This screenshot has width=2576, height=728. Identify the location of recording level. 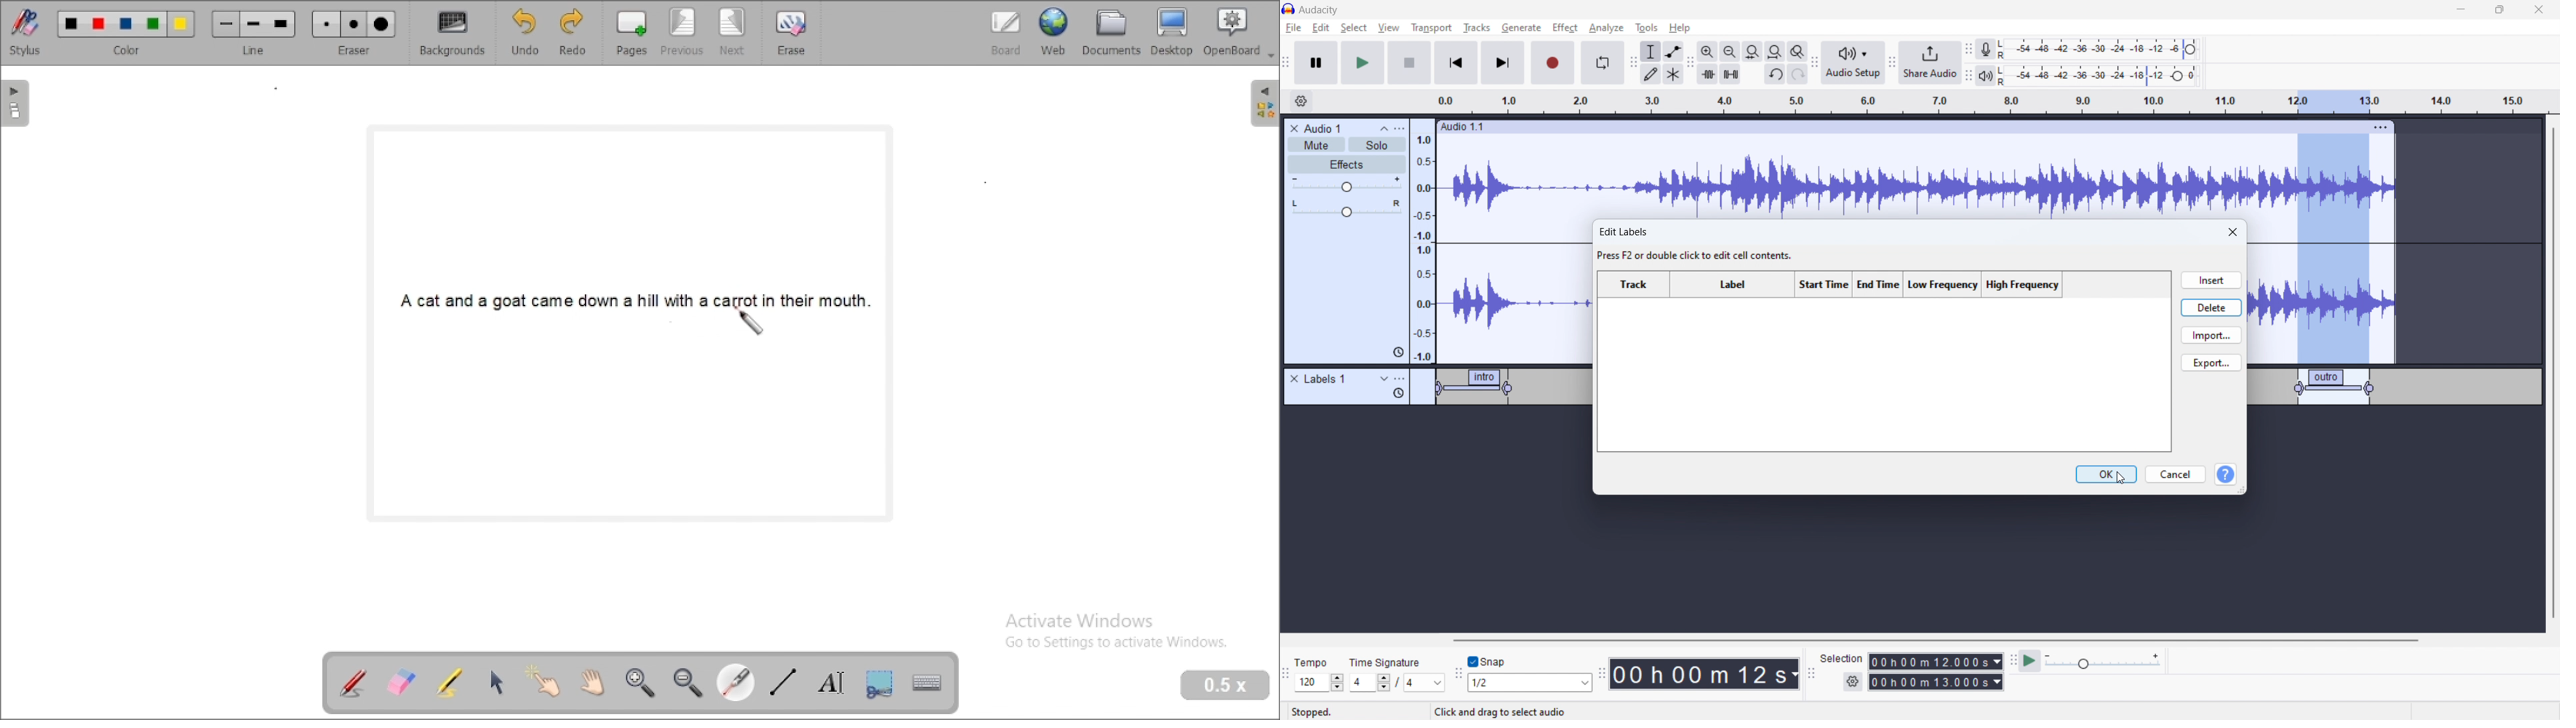
(2107, 49).